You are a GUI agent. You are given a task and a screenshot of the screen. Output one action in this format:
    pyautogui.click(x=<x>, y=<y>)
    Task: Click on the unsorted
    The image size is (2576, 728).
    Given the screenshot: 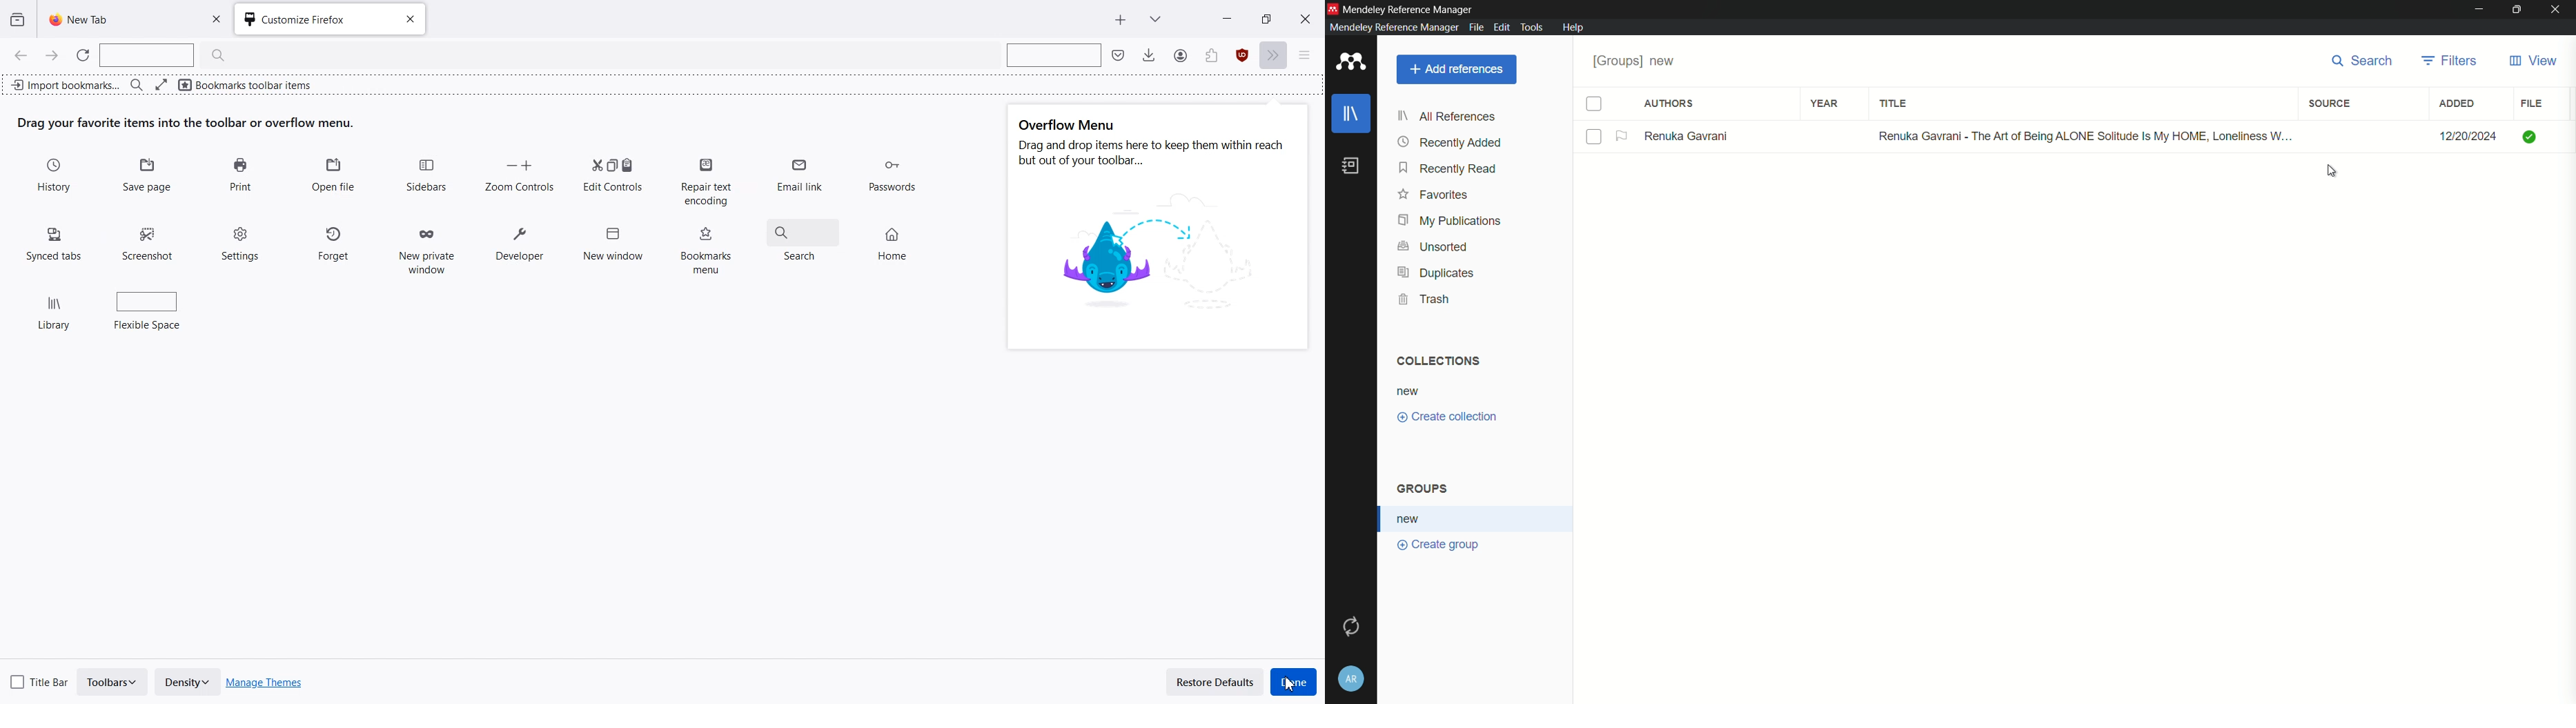 What is the action you would take?
    pyautogui.click(x=1435, y=246)
    